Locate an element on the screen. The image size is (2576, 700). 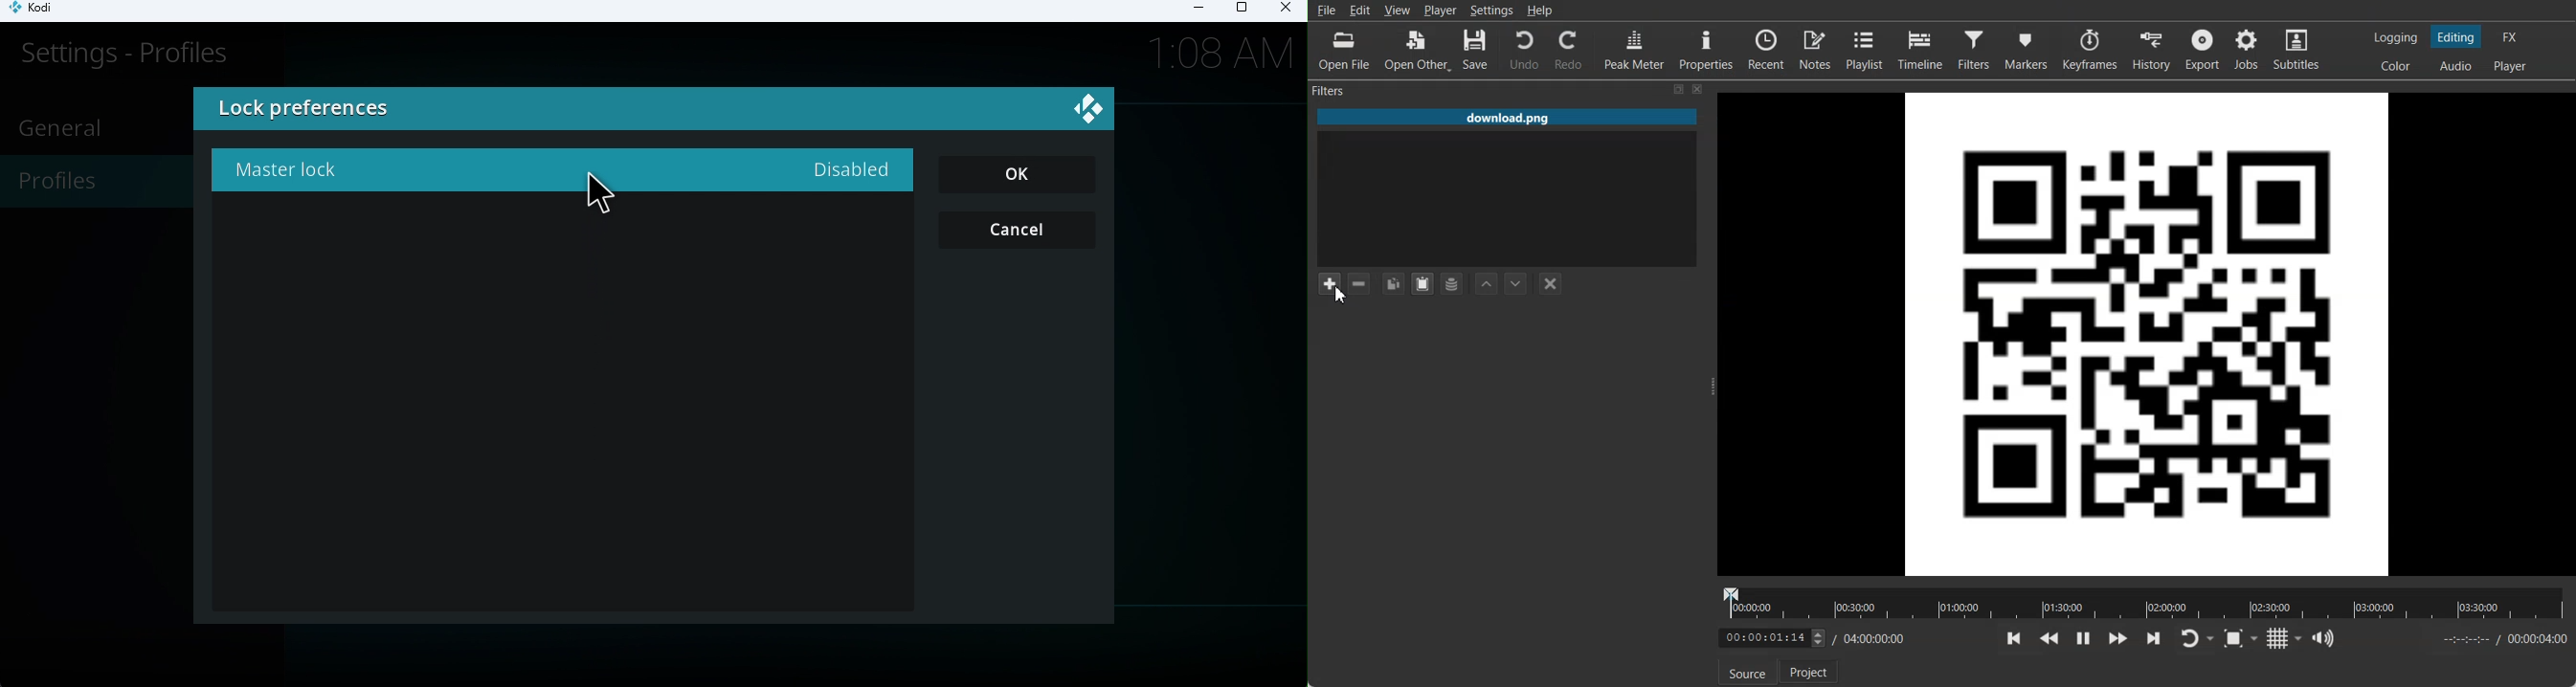
File is located at coordinates (1326, 10).